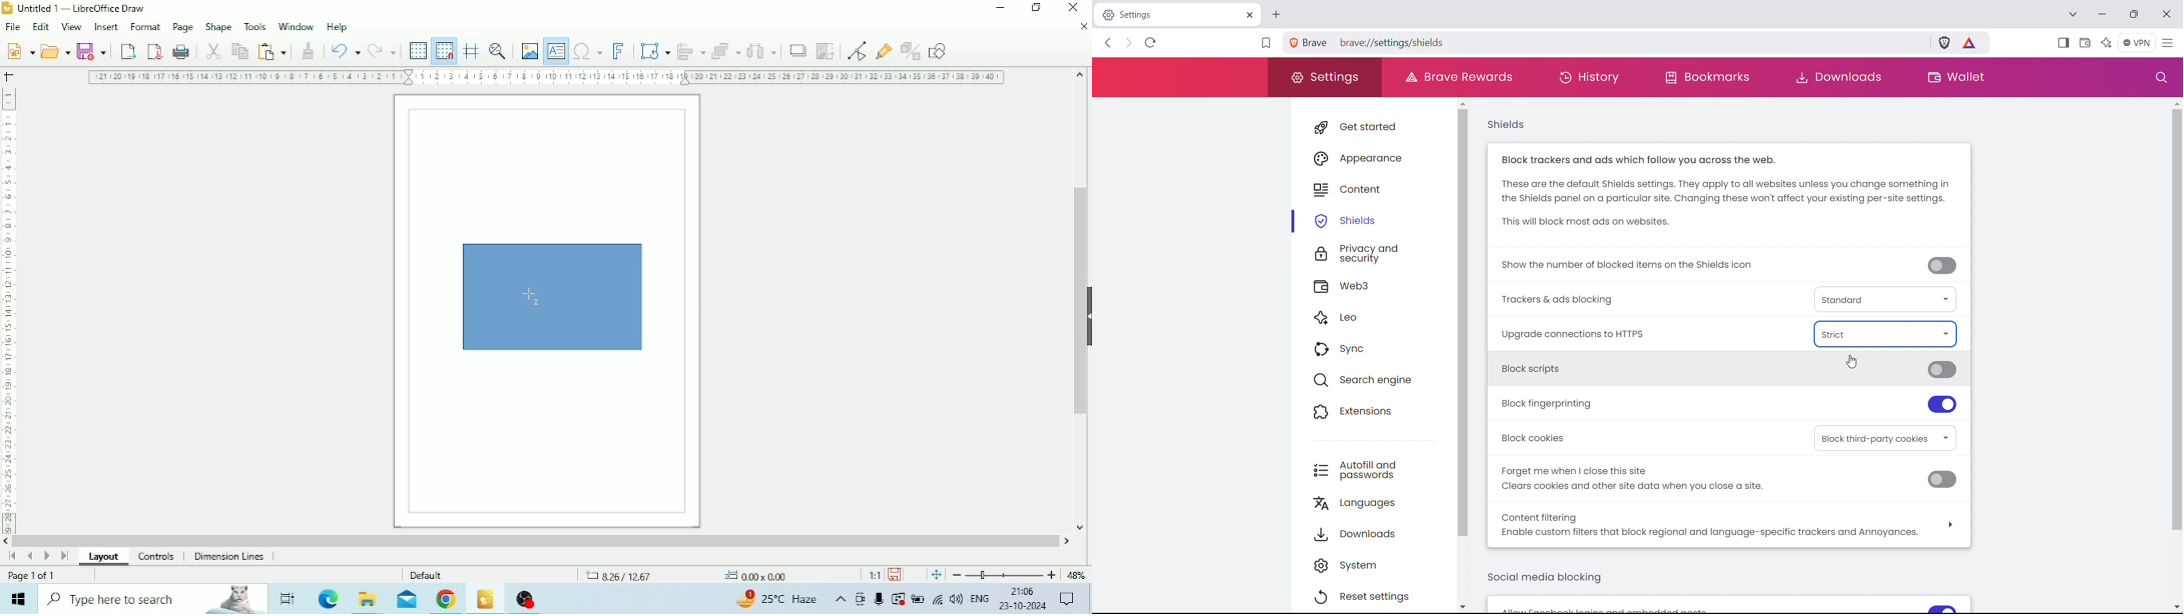 This screenshot has width=2184, height=616. Describe the element at coordinates (85, 8) in the screenshot. I see `File name` at that location.